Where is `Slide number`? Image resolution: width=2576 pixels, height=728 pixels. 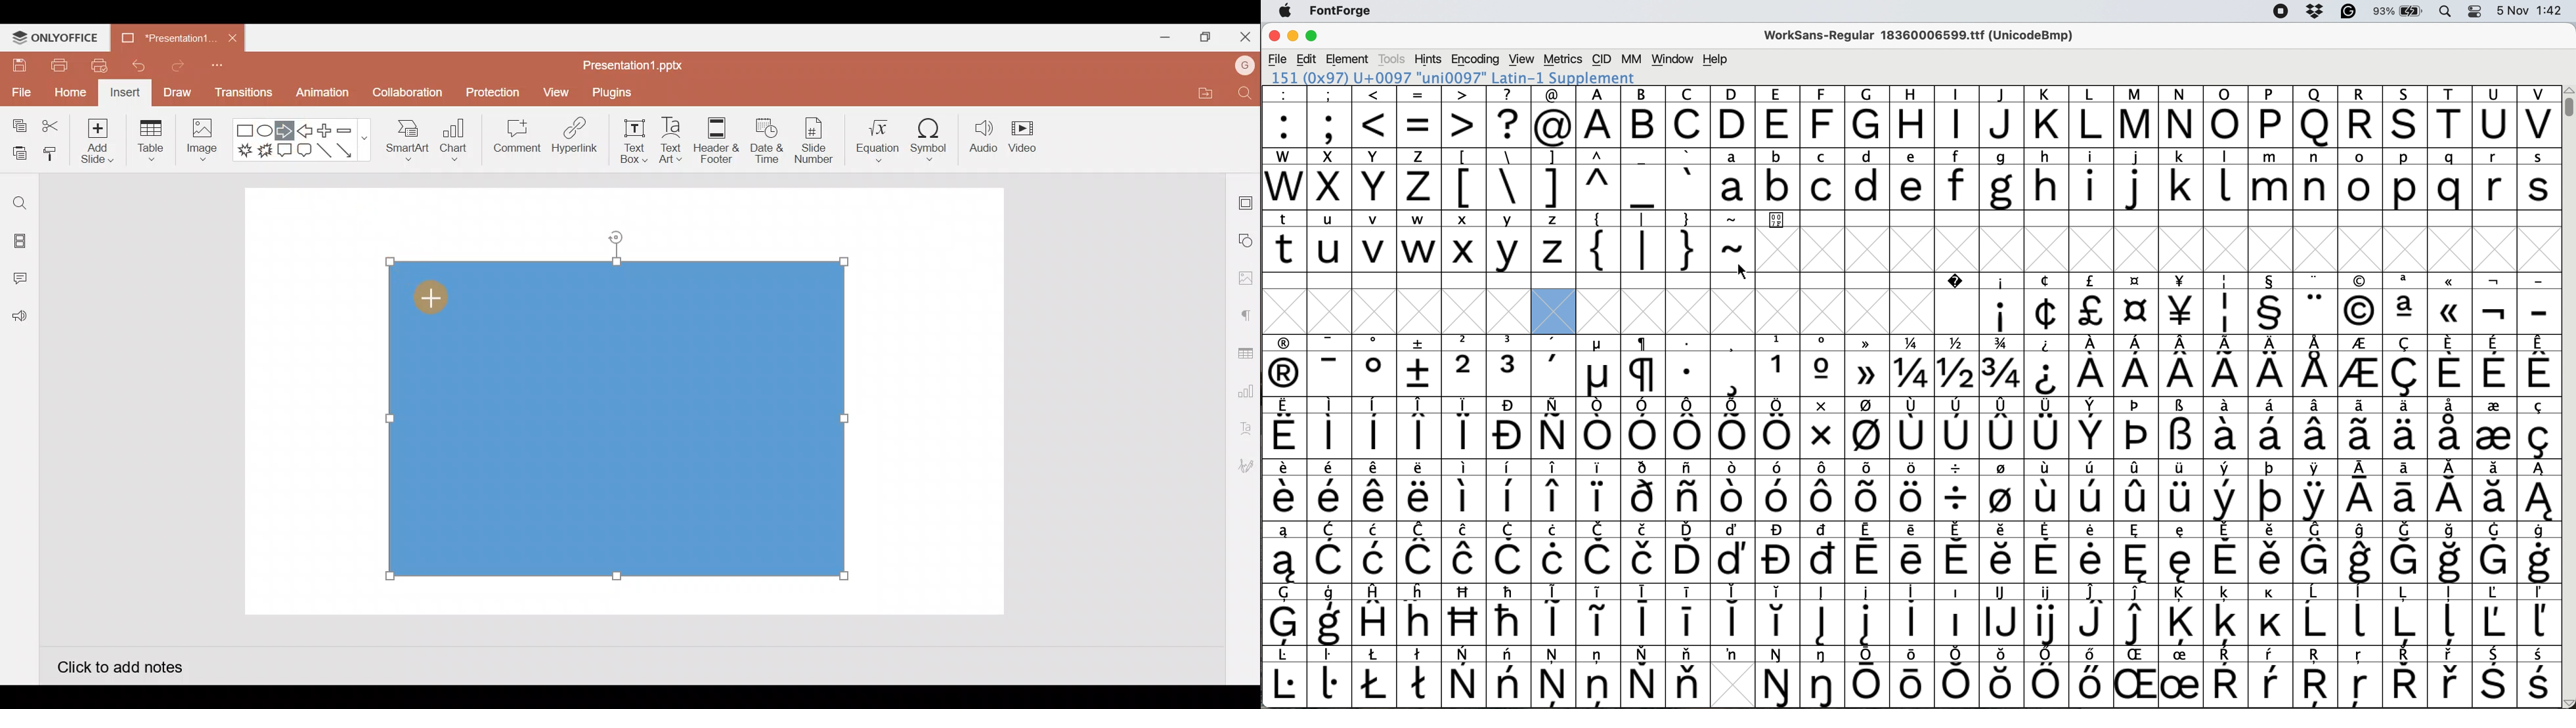
Slide number is located at coordinates (813, 140).